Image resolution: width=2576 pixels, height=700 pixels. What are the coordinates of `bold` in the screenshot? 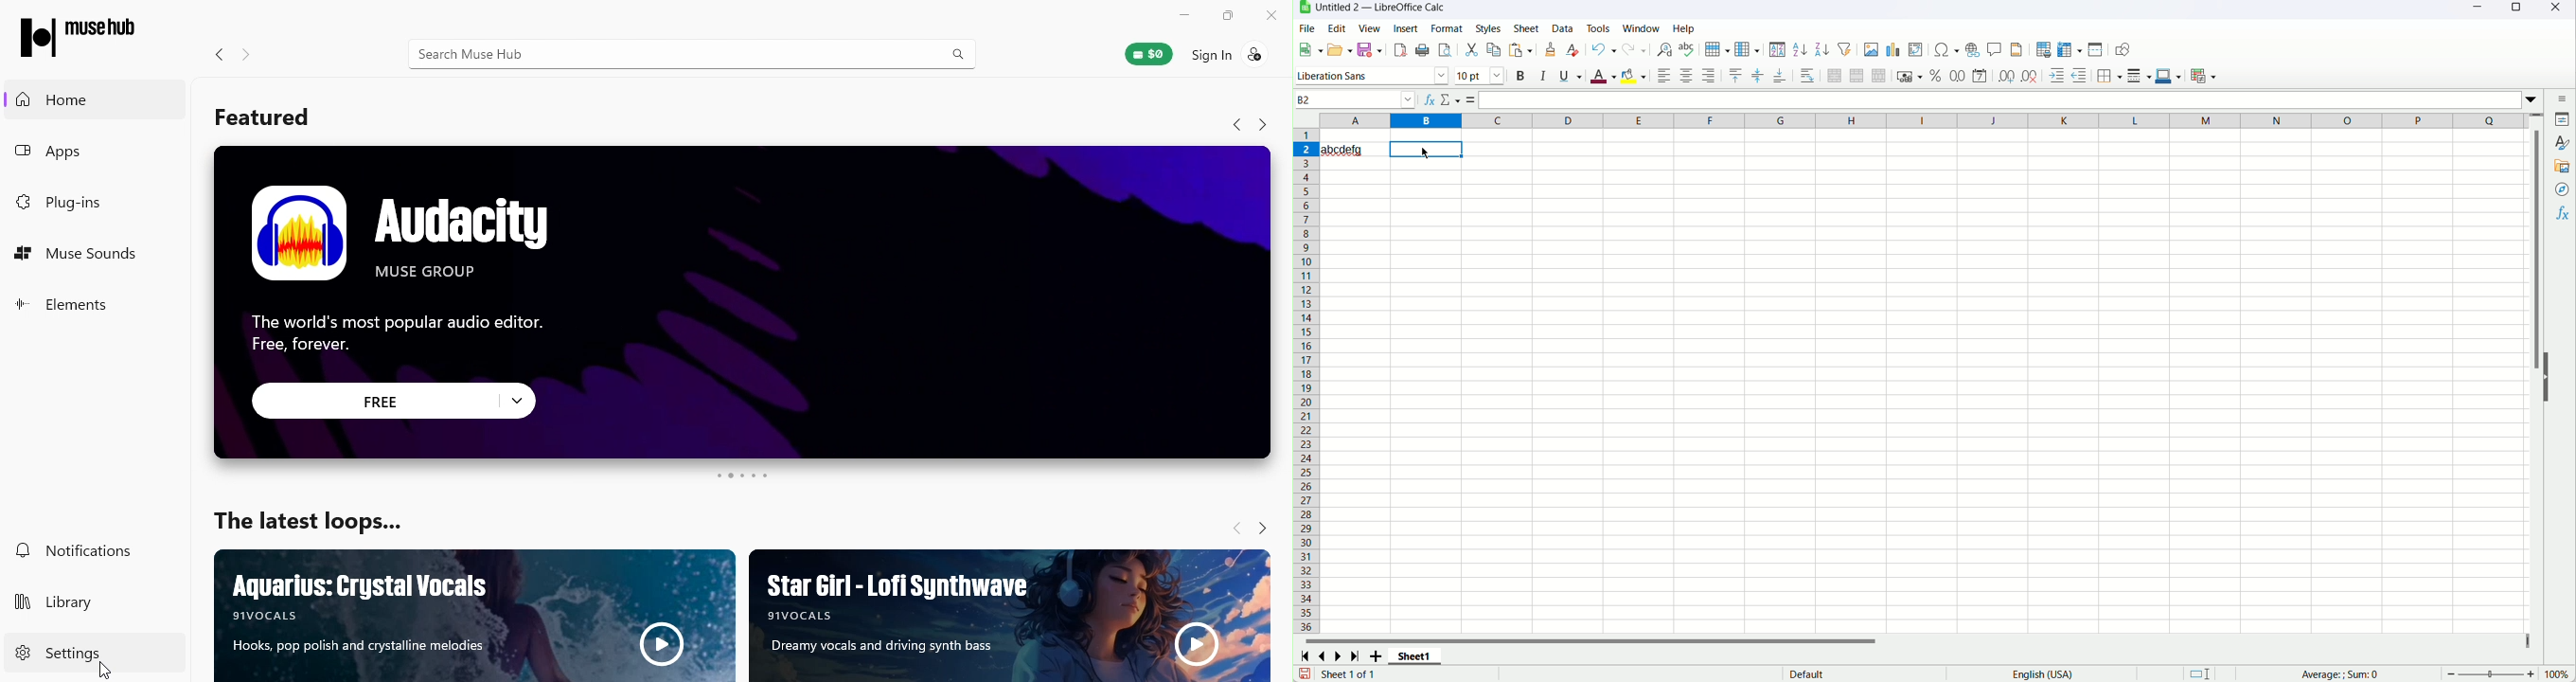 It's located at (1521, 76).